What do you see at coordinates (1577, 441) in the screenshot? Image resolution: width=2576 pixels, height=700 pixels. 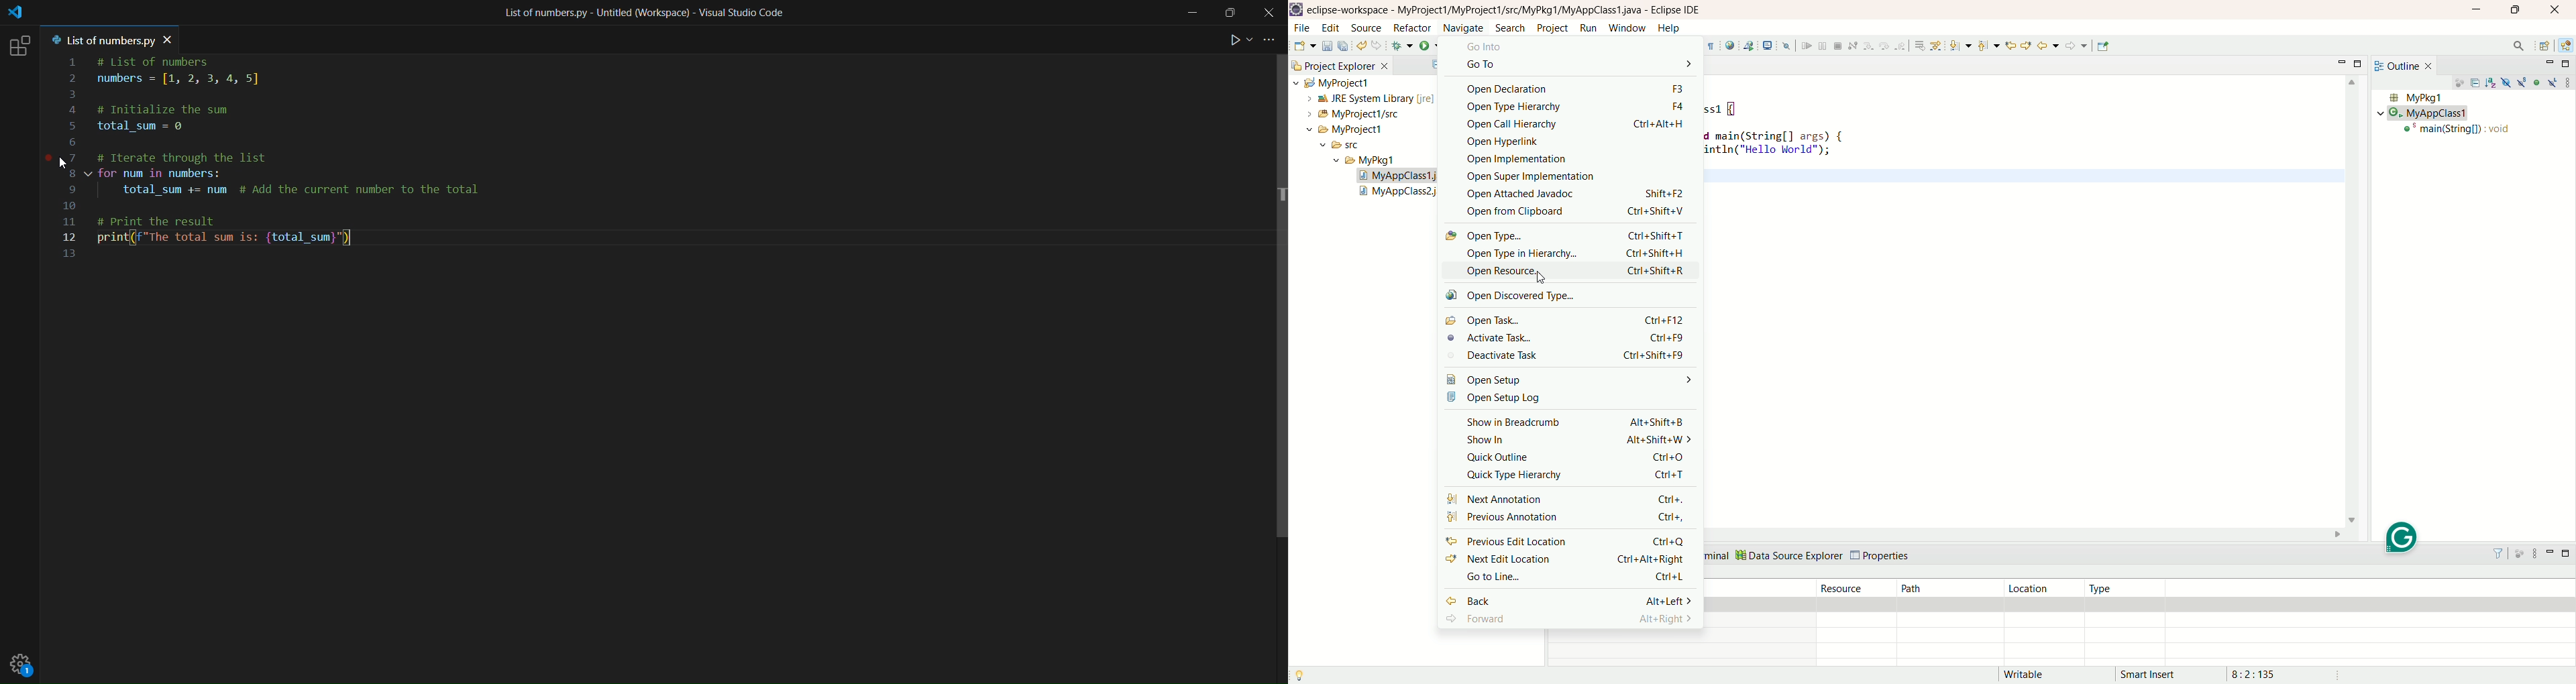 I see `show in` at bounding box center [1577, 441].